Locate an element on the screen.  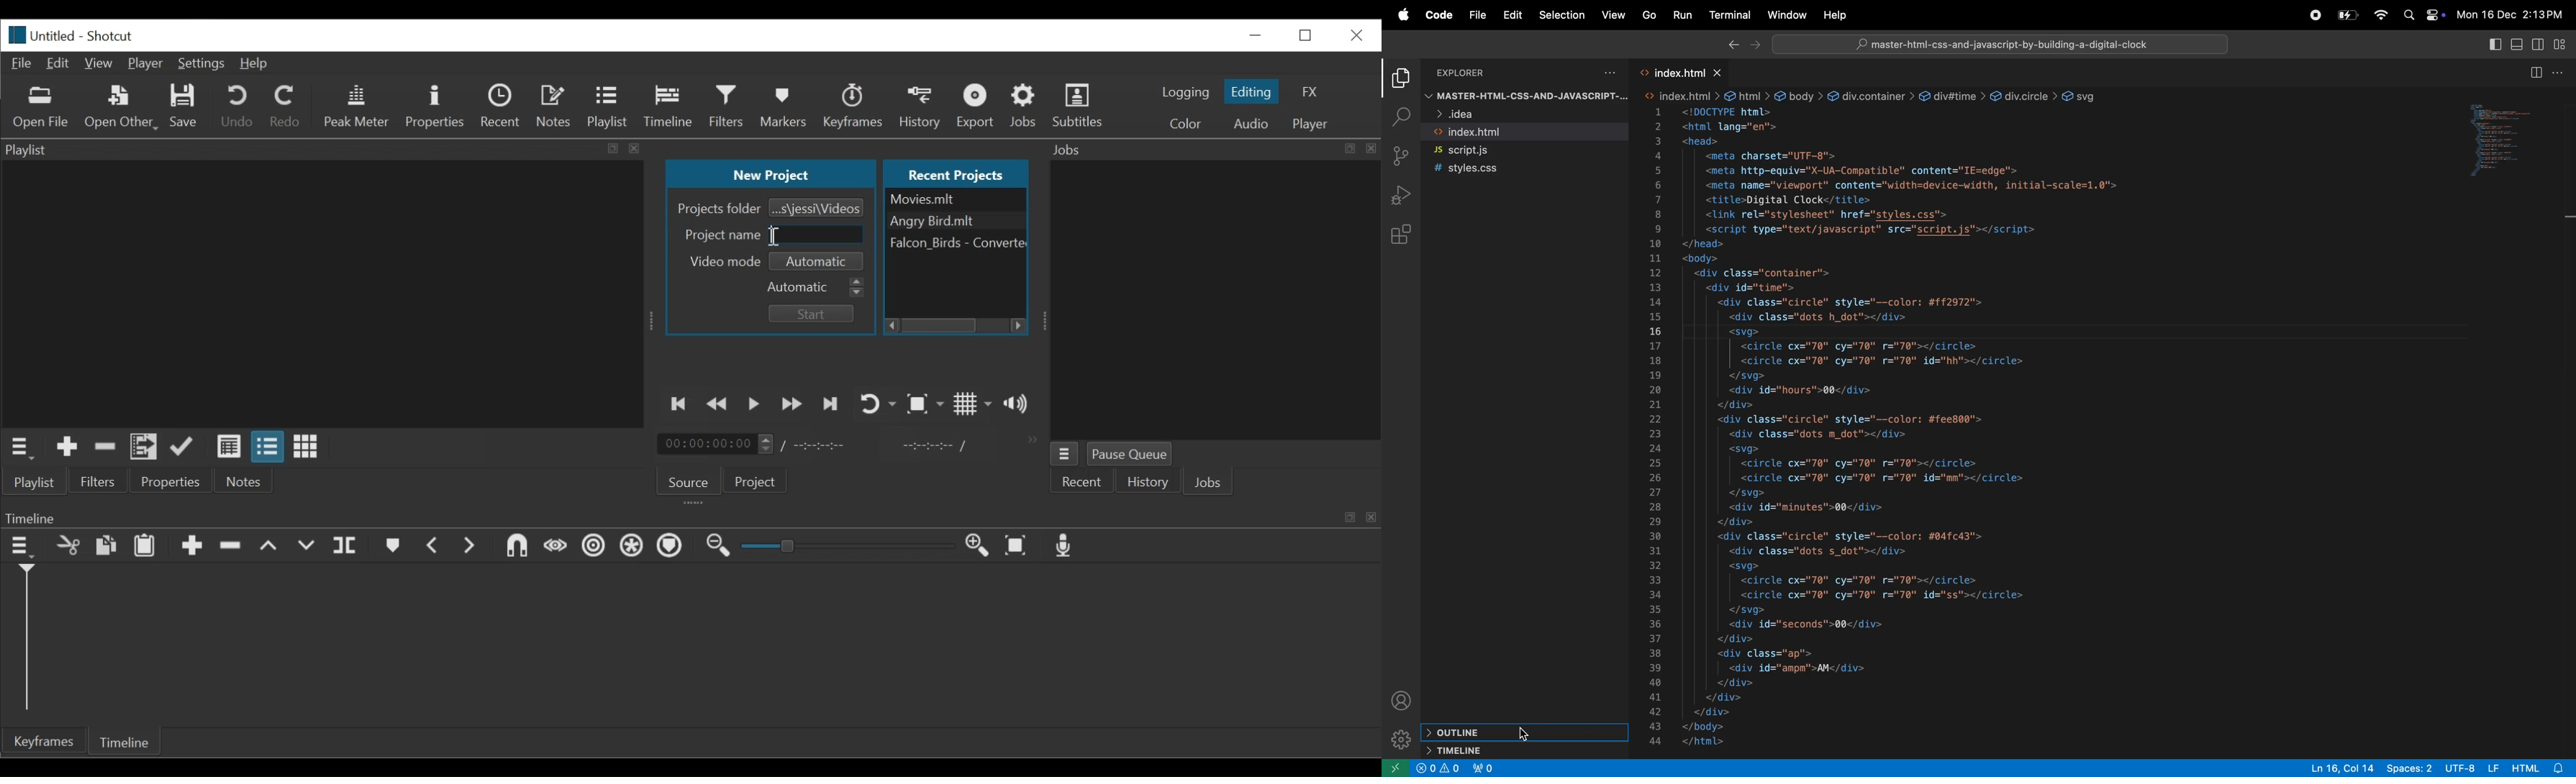
Play backward quickly is located at coordinates (718, 406).